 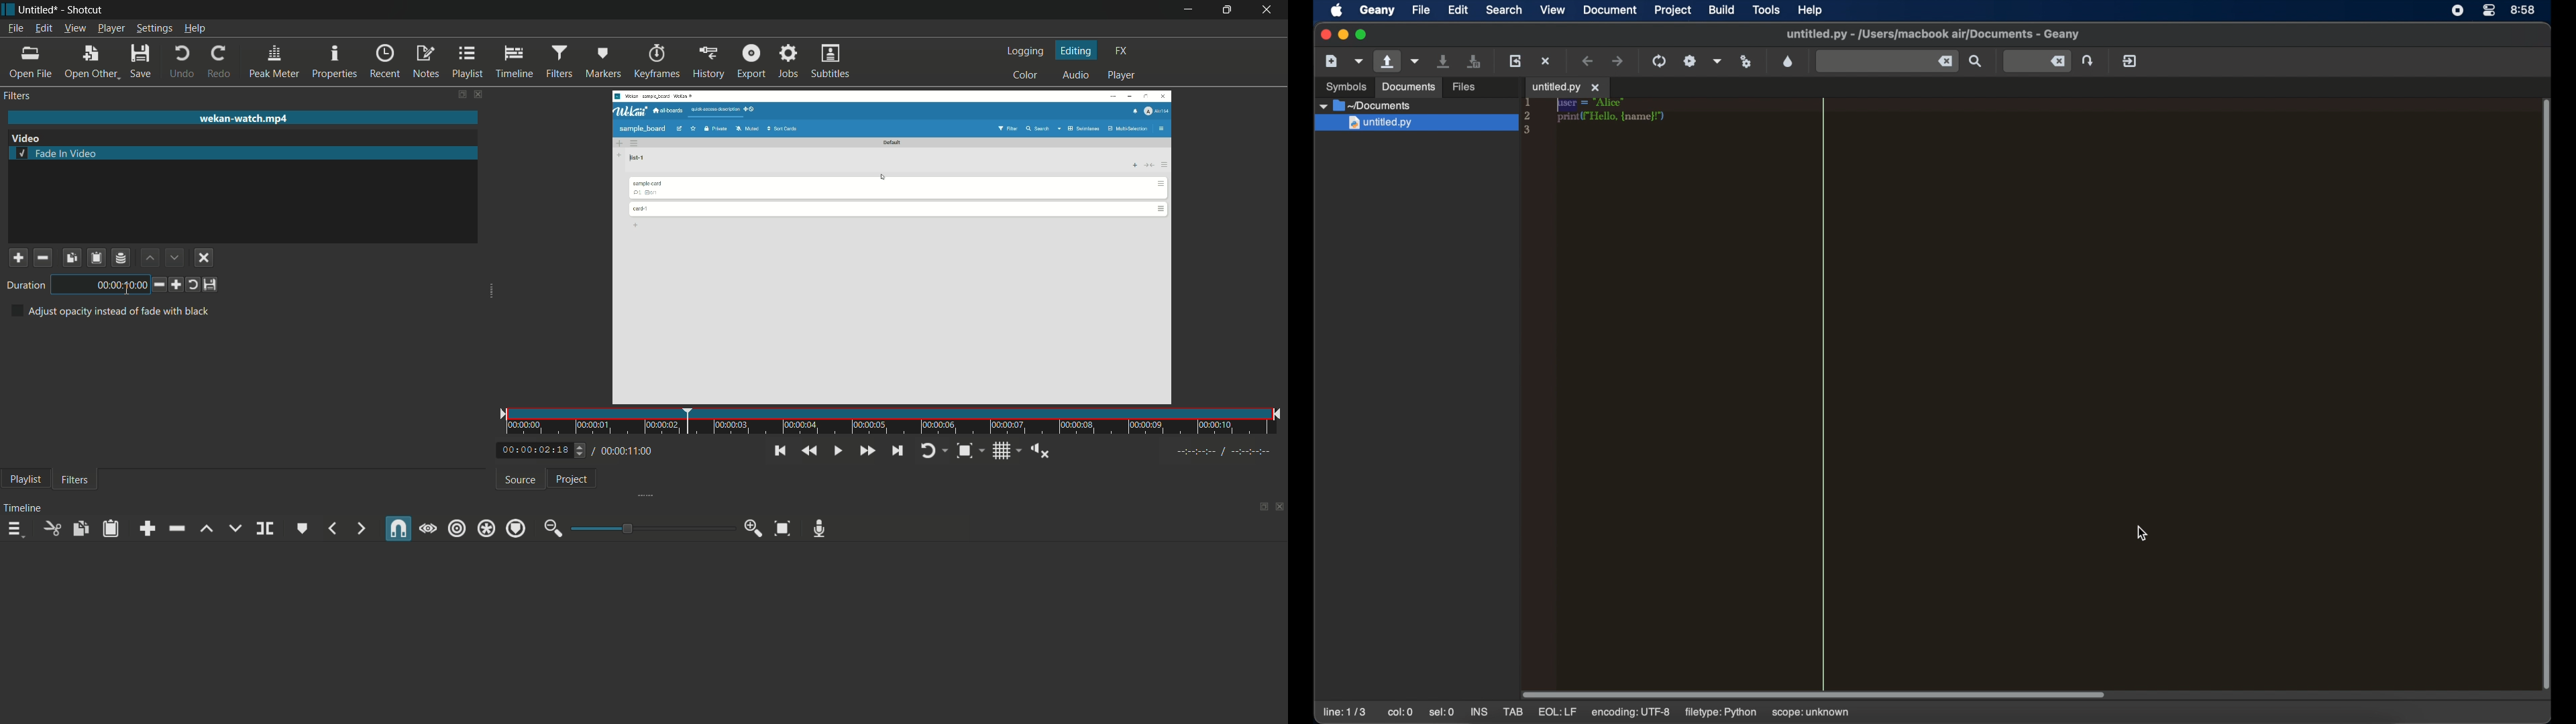 I want to click on imported video, so click(x=895, y=247).